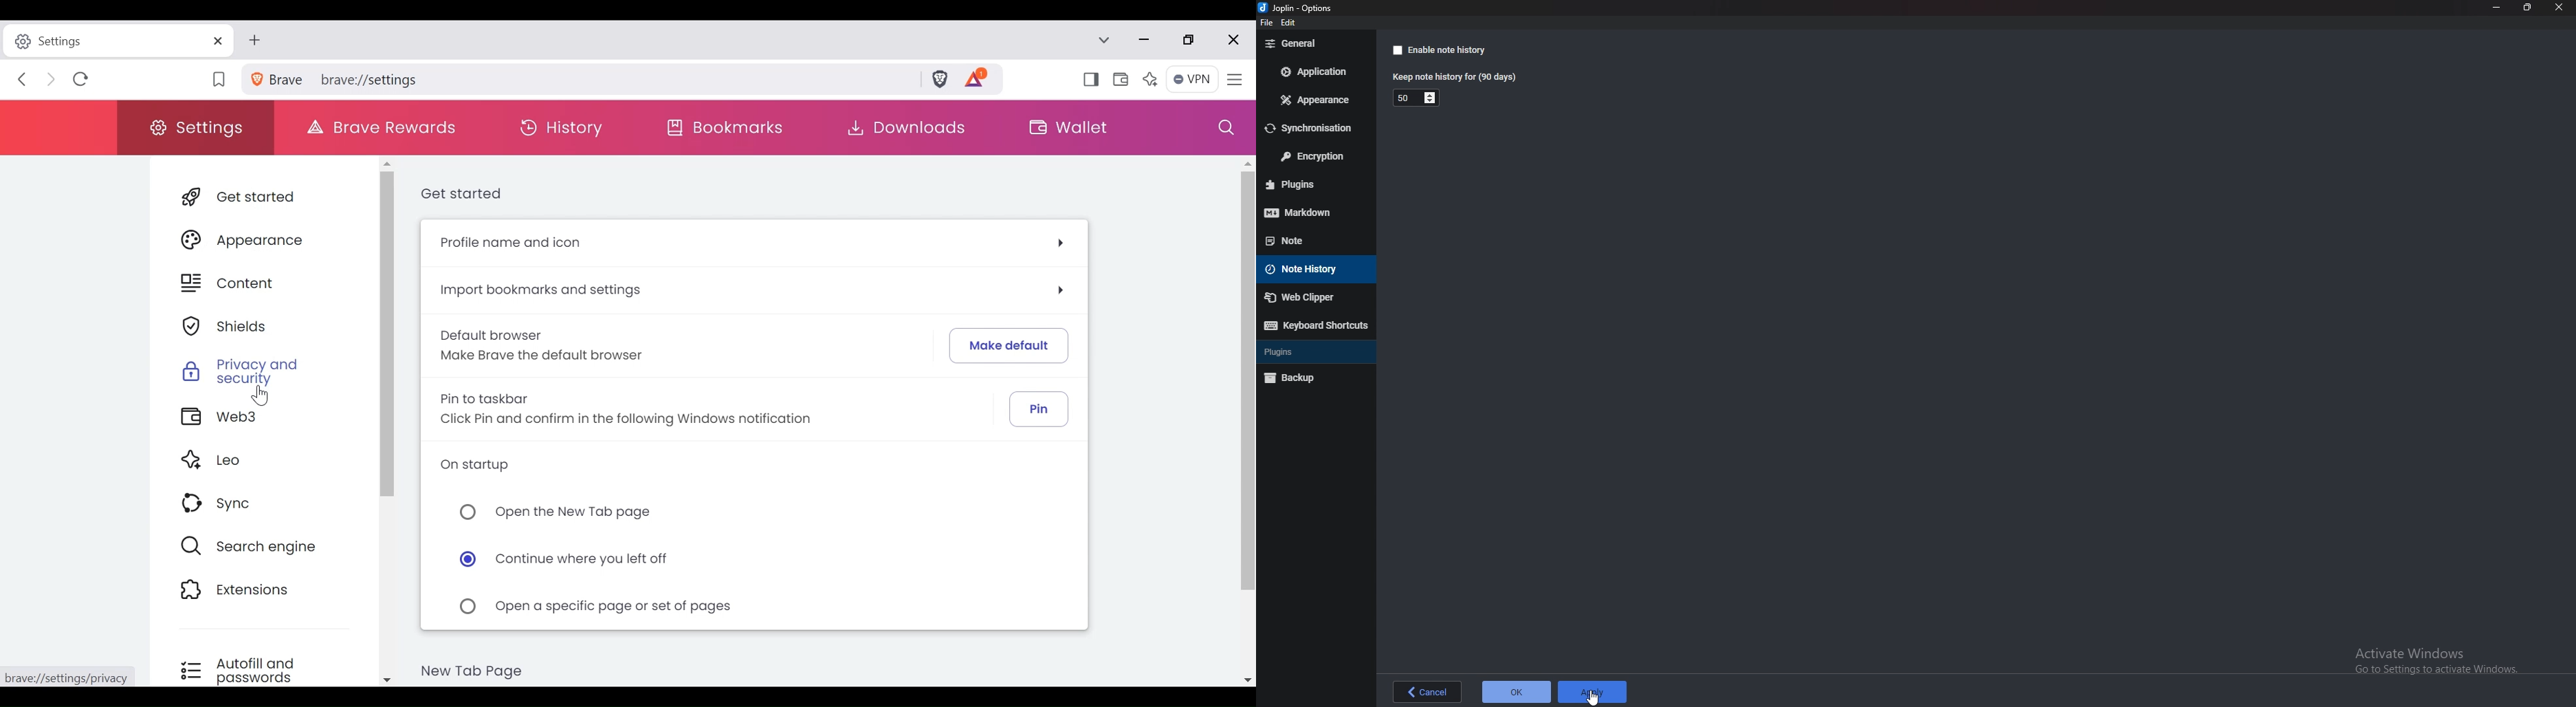 This screenshot has height=728, width=2576. I want to click on options, so click(1298, 8).